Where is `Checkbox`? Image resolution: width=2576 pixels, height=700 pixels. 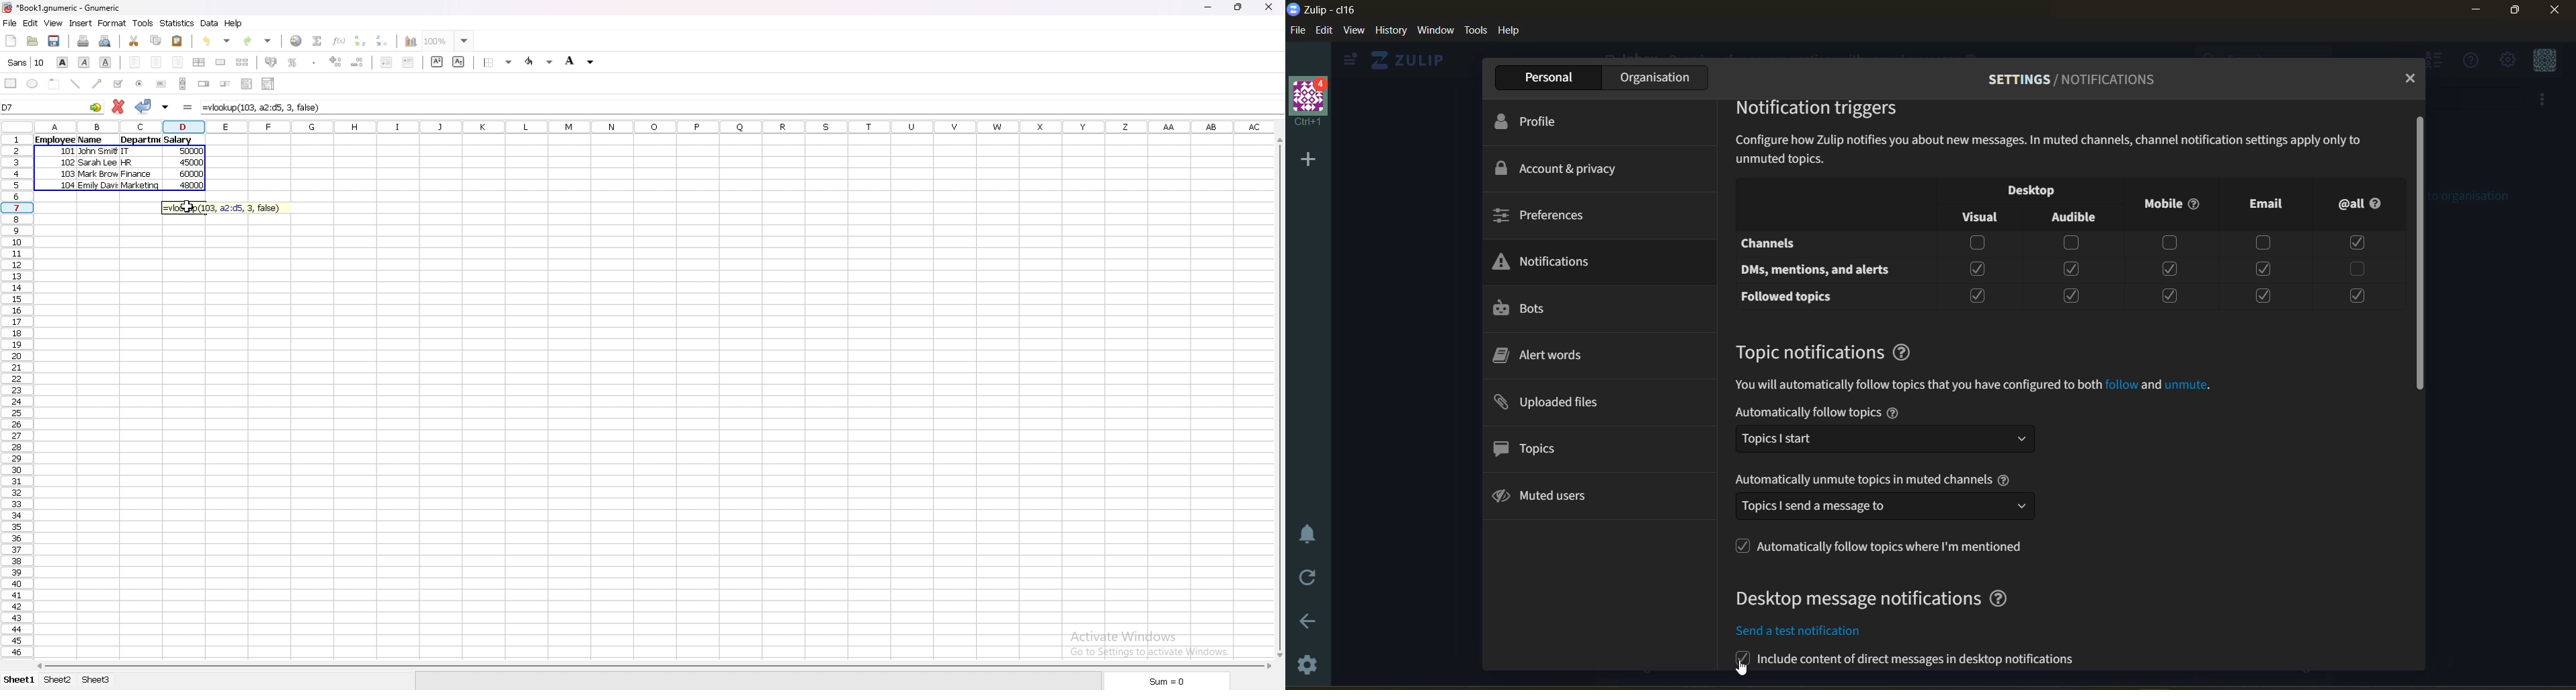
Checkbox is located at coordinates (2264, 244).